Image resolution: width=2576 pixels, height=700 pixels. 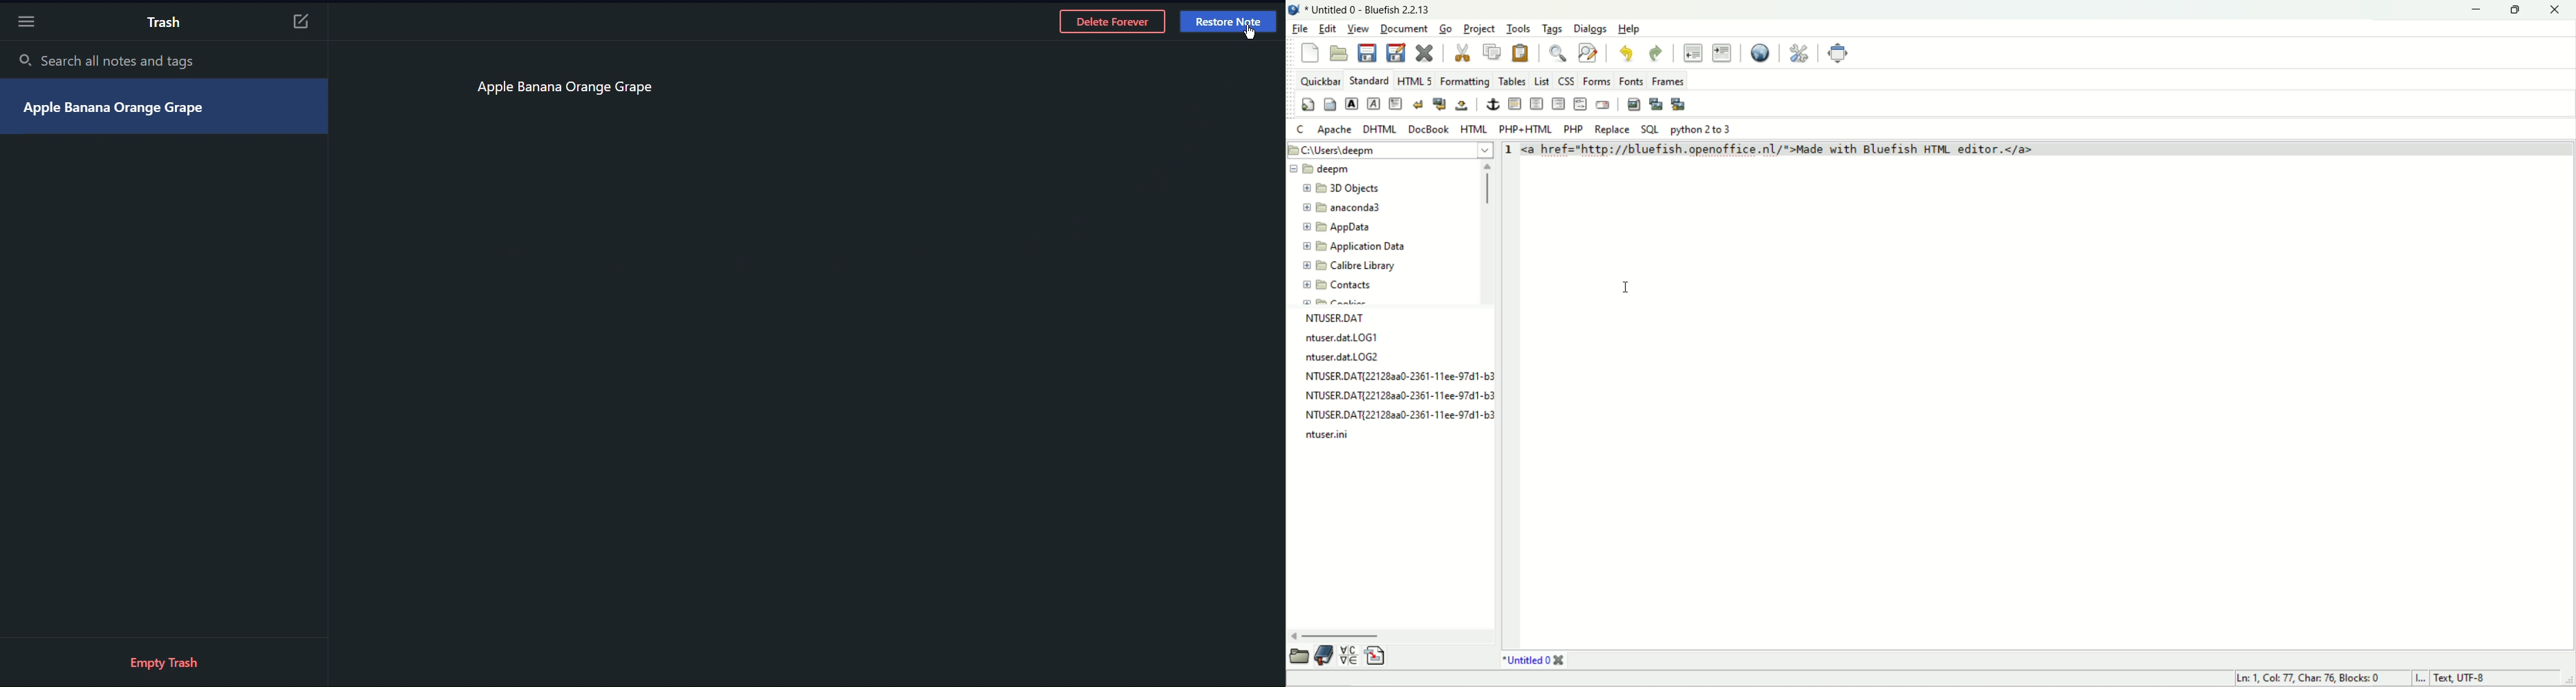 What do you see at coordinates (1519, 52) in the screenshot?
I see `paste` at bounding box center [1519, 52].